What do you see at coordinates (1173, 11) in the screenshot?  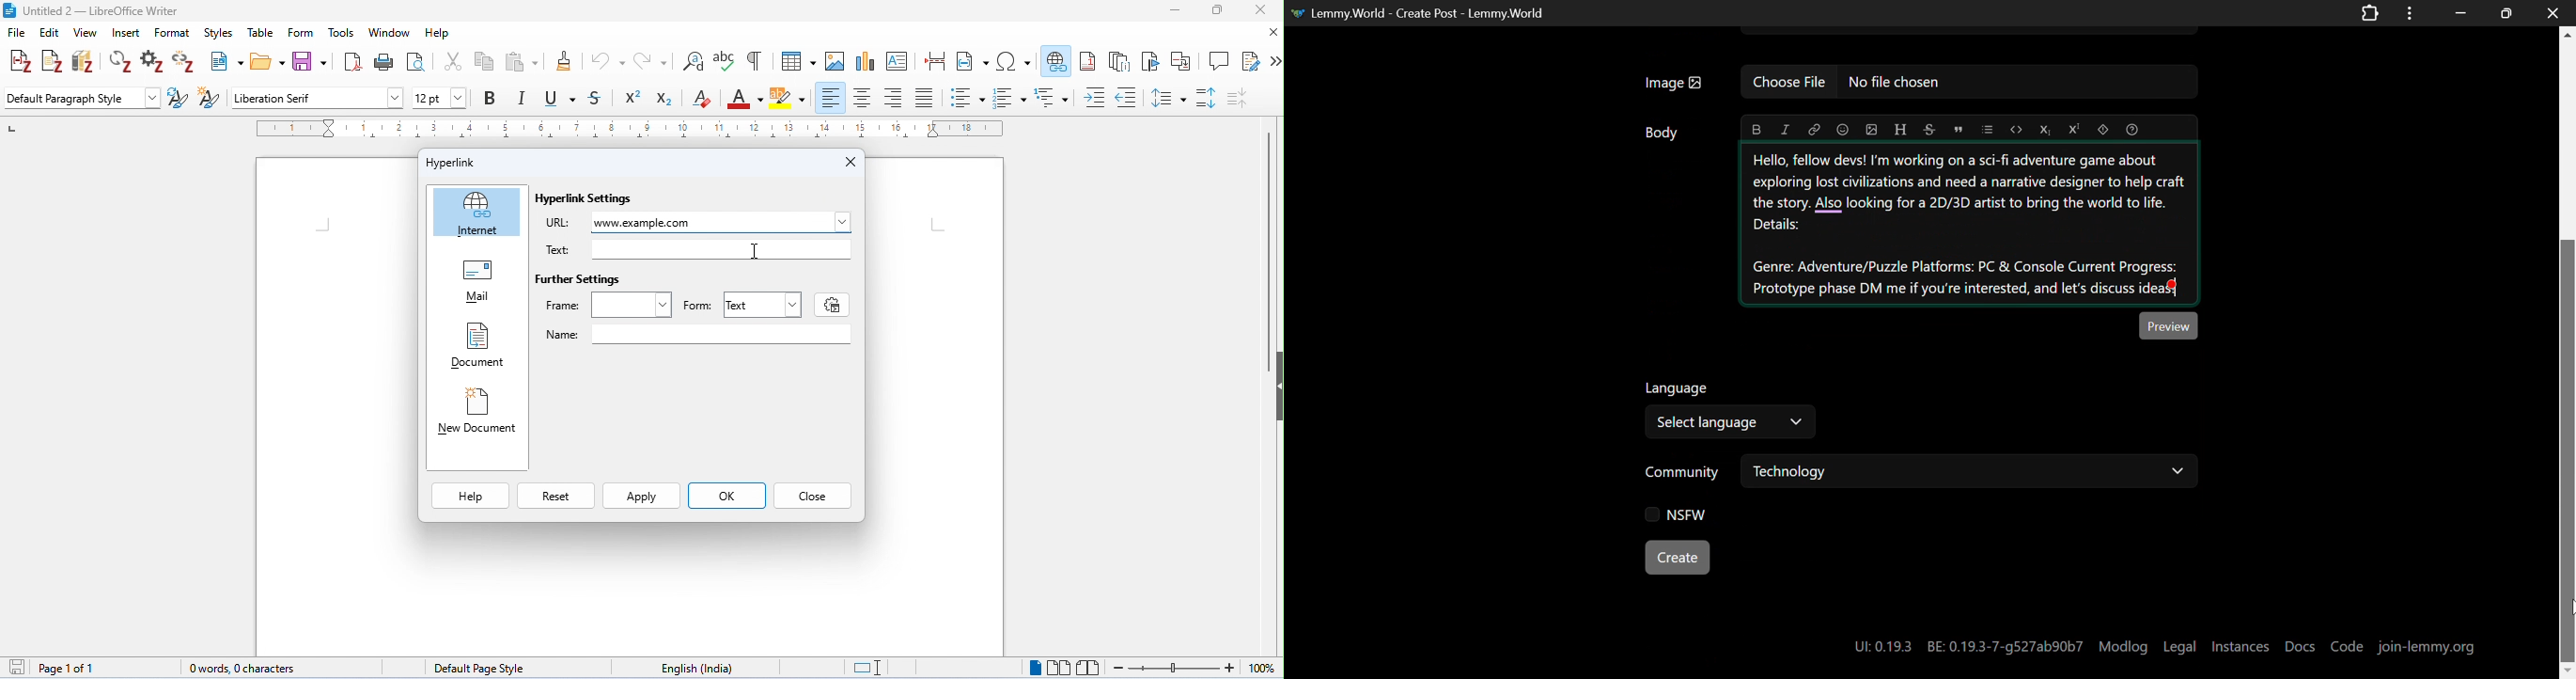 I see `minimize` at bounding box center [1173, 11].